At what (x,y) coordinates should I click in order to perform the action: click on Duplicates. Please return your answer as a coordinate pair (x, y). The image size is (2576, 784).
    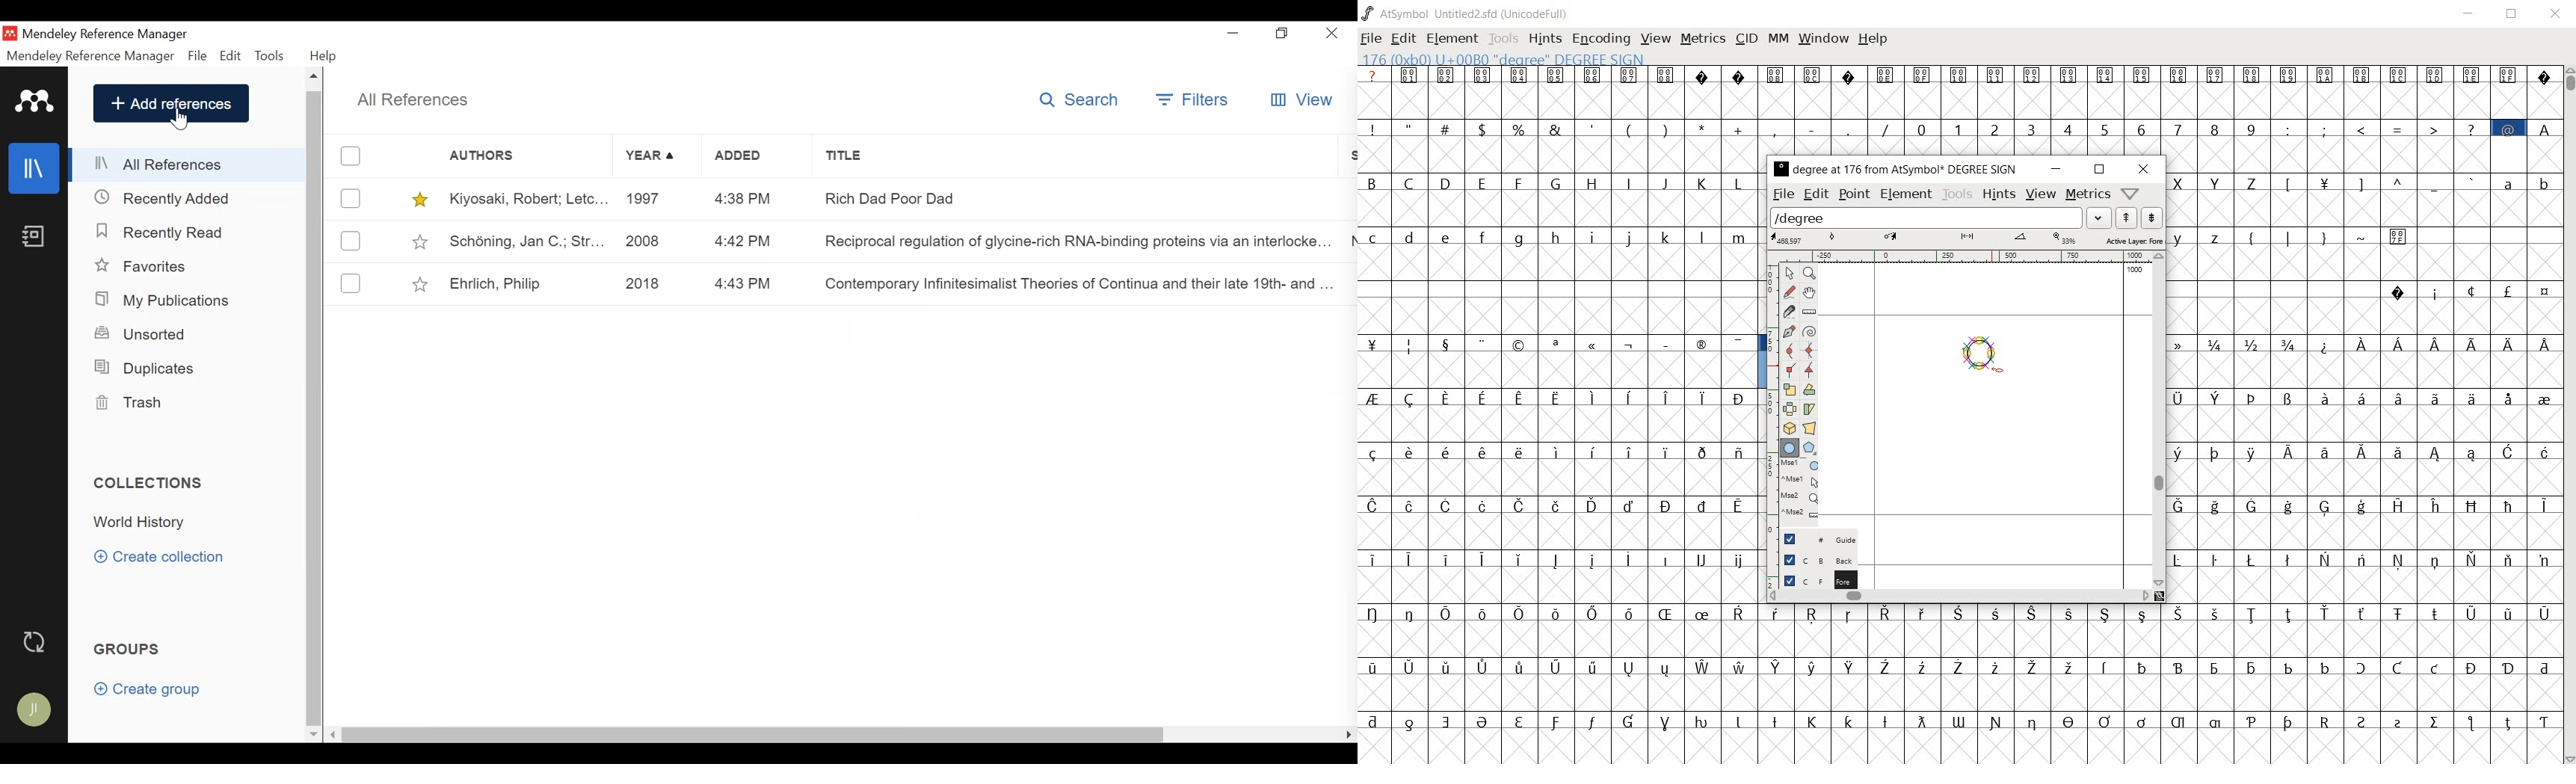
    Looking at the image, I should click on (146, 366).